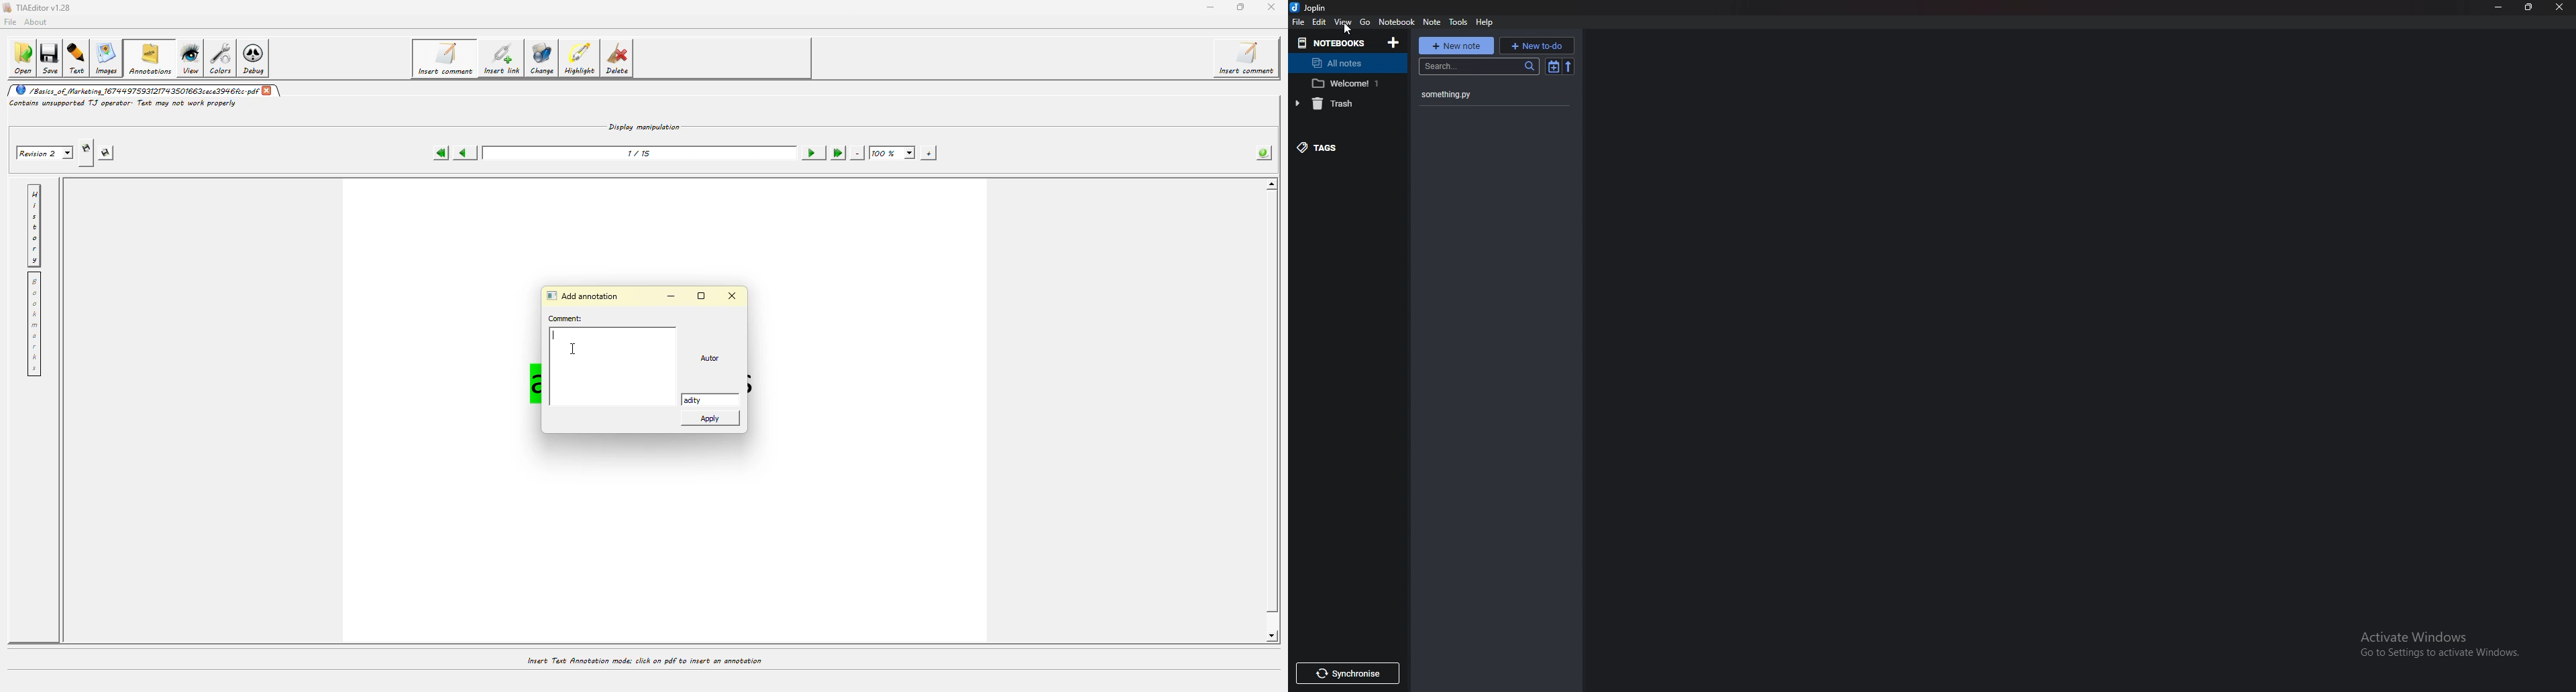 The width and height of the screenshot is (2576, 700). I want to click on joplin, so click(1312, 7).